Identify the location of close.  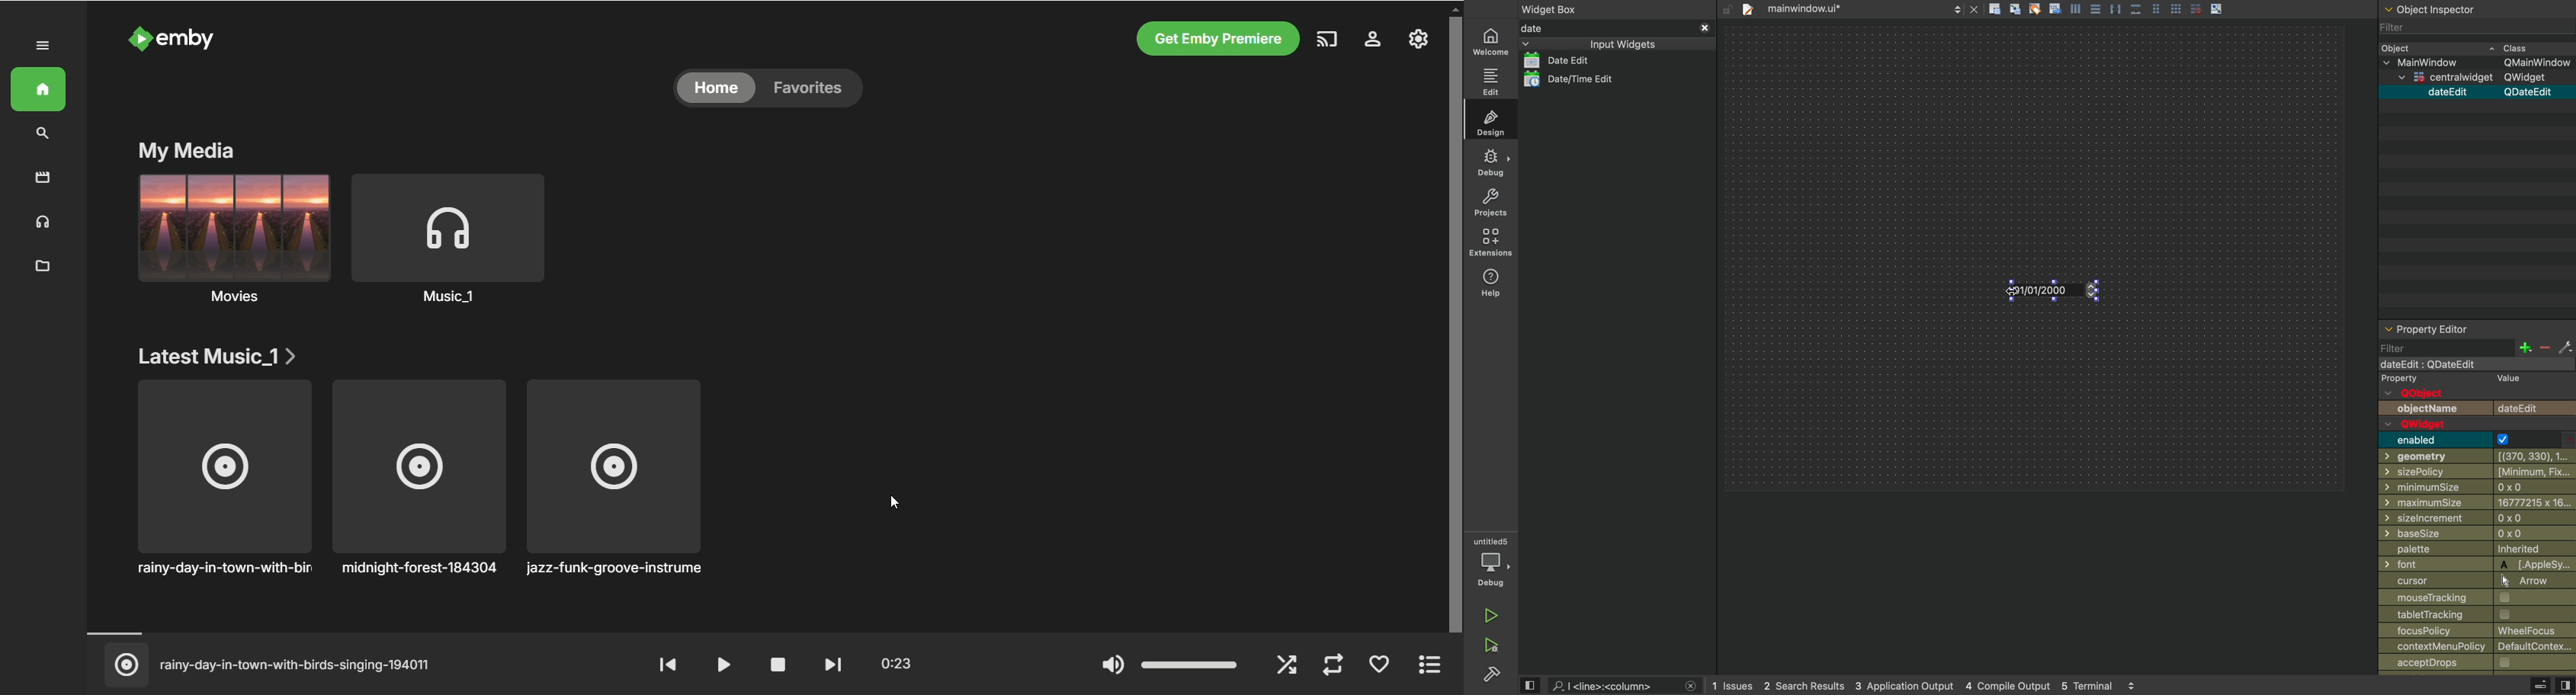
(1974, 8).